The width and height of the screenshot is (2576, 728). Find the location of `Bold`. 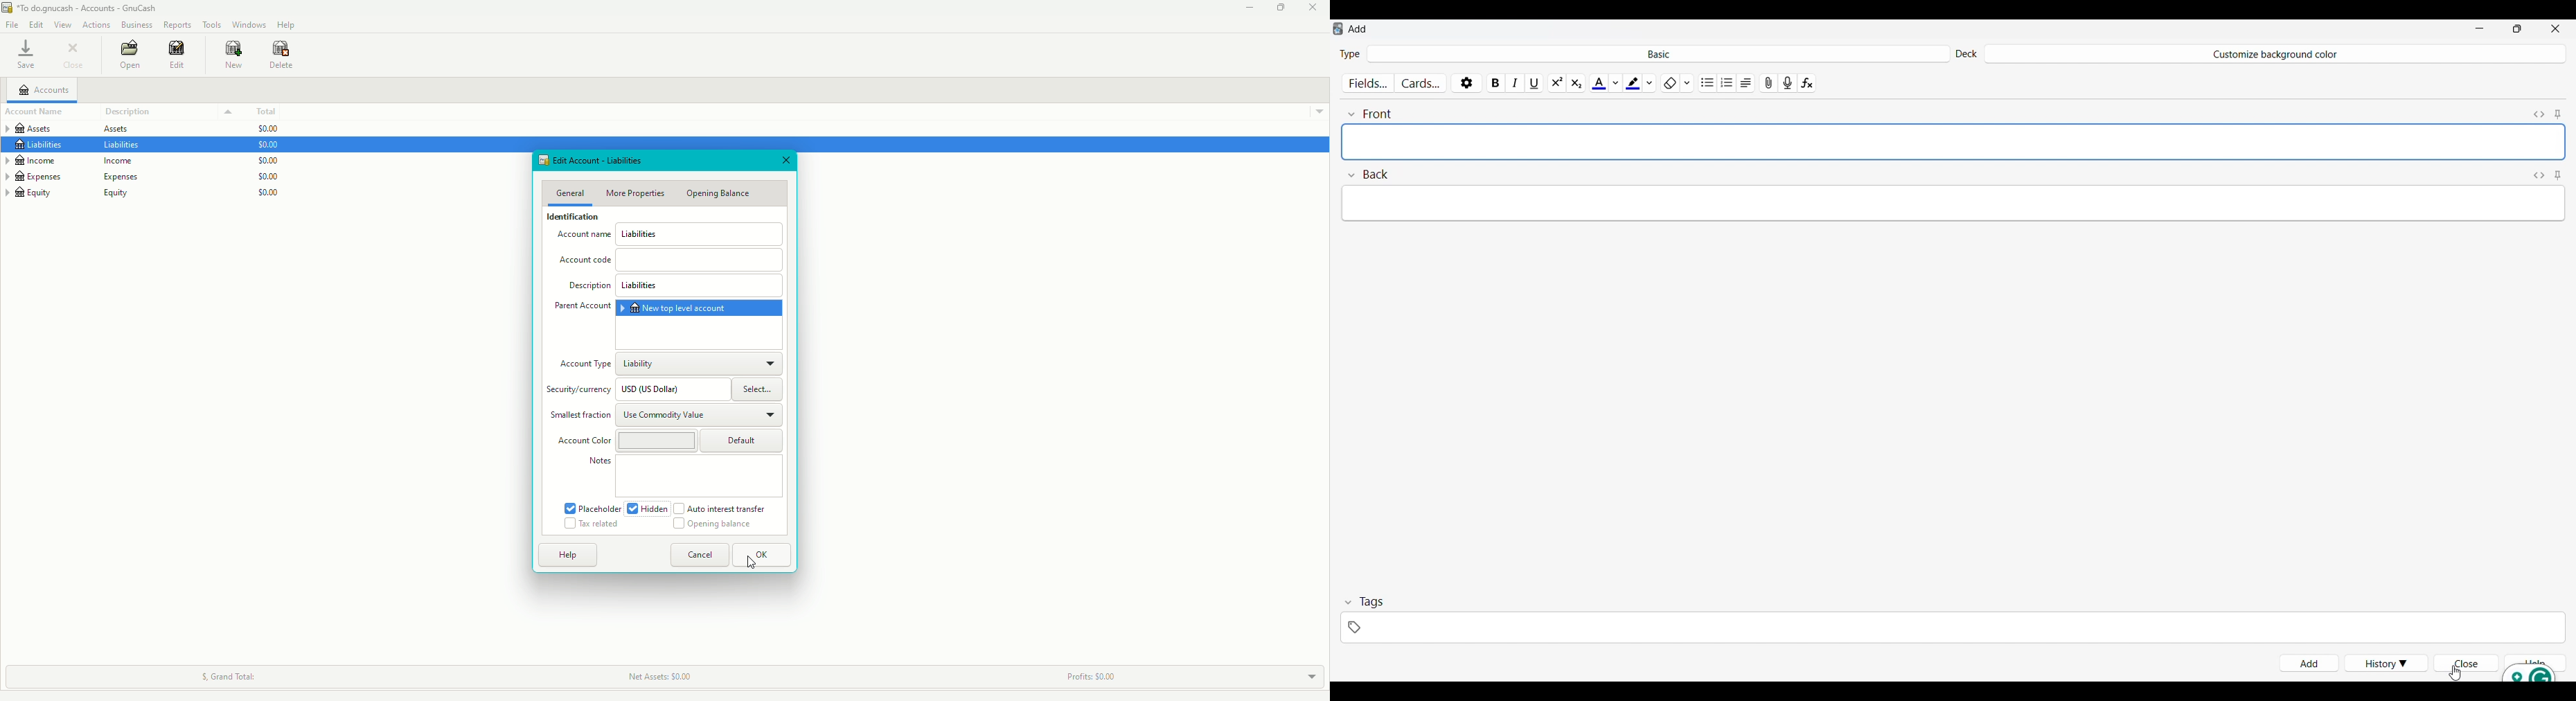

Bold is located at coordinates (1496, 80).